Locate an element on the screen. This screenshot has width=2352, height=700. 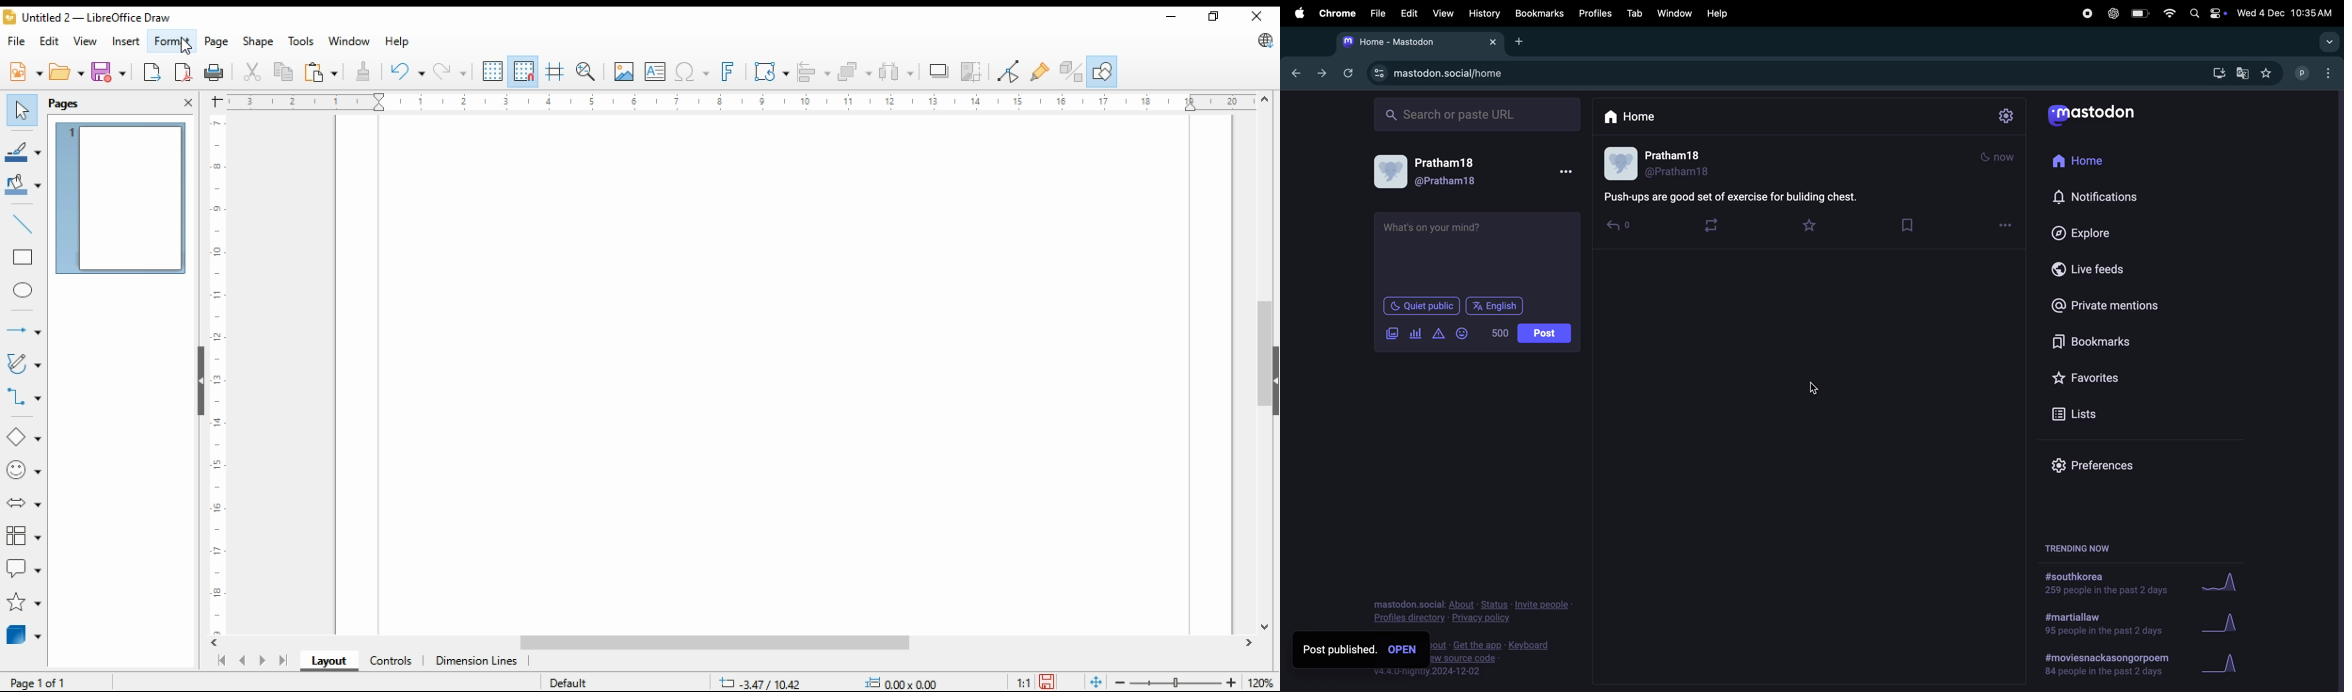
options is located at coordinates (2006, 225).